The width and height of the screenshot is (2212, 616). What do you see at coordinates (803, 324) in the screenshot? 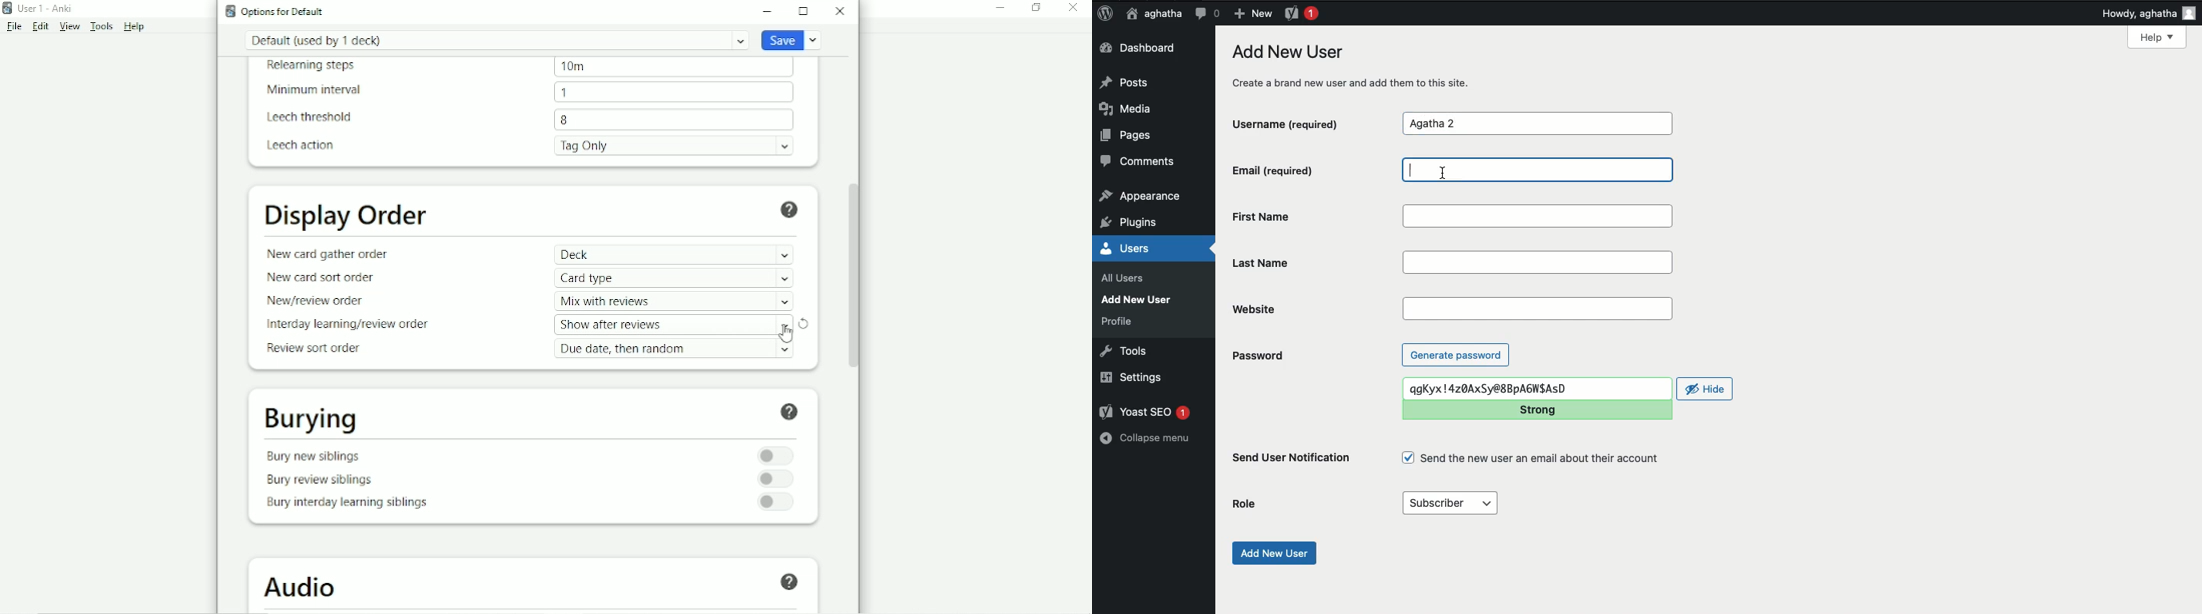
I see `Refresh` at bounding box center [803, 324].